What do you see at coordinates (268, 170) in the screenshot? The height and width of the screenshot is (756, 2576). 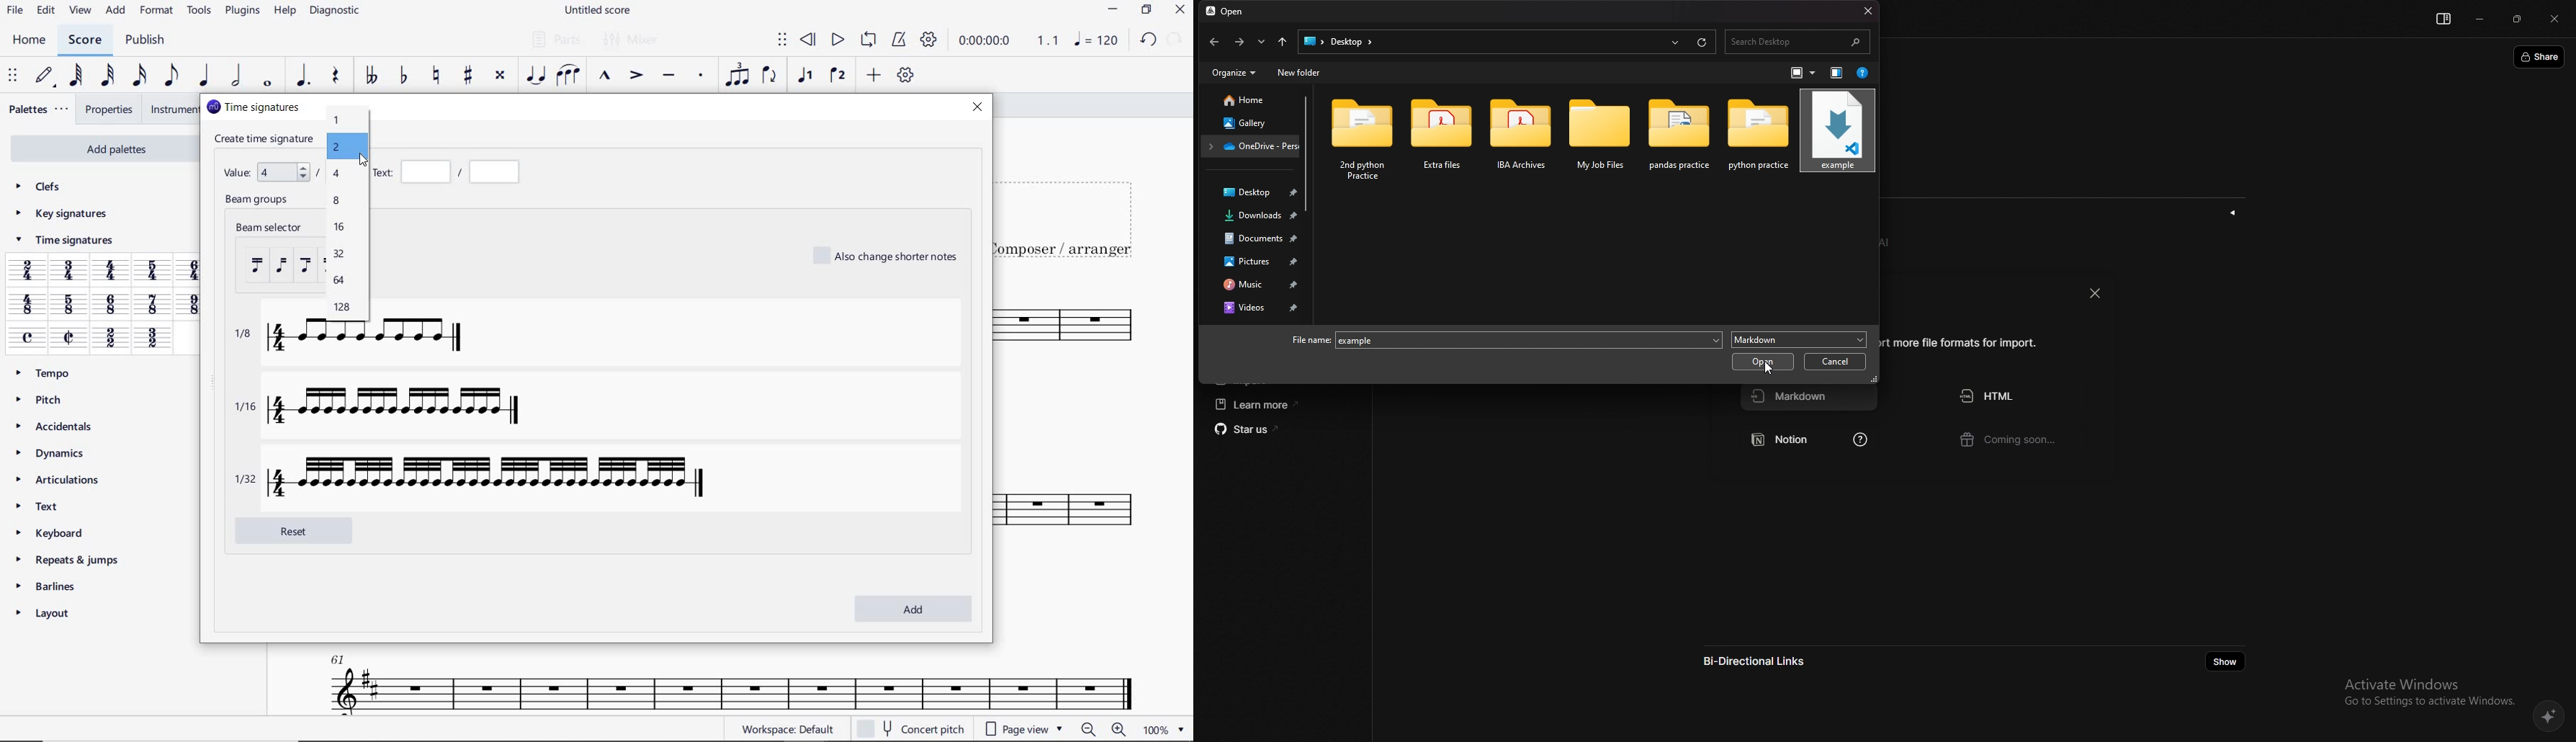 I see `value` at bounding box center [268, 170].